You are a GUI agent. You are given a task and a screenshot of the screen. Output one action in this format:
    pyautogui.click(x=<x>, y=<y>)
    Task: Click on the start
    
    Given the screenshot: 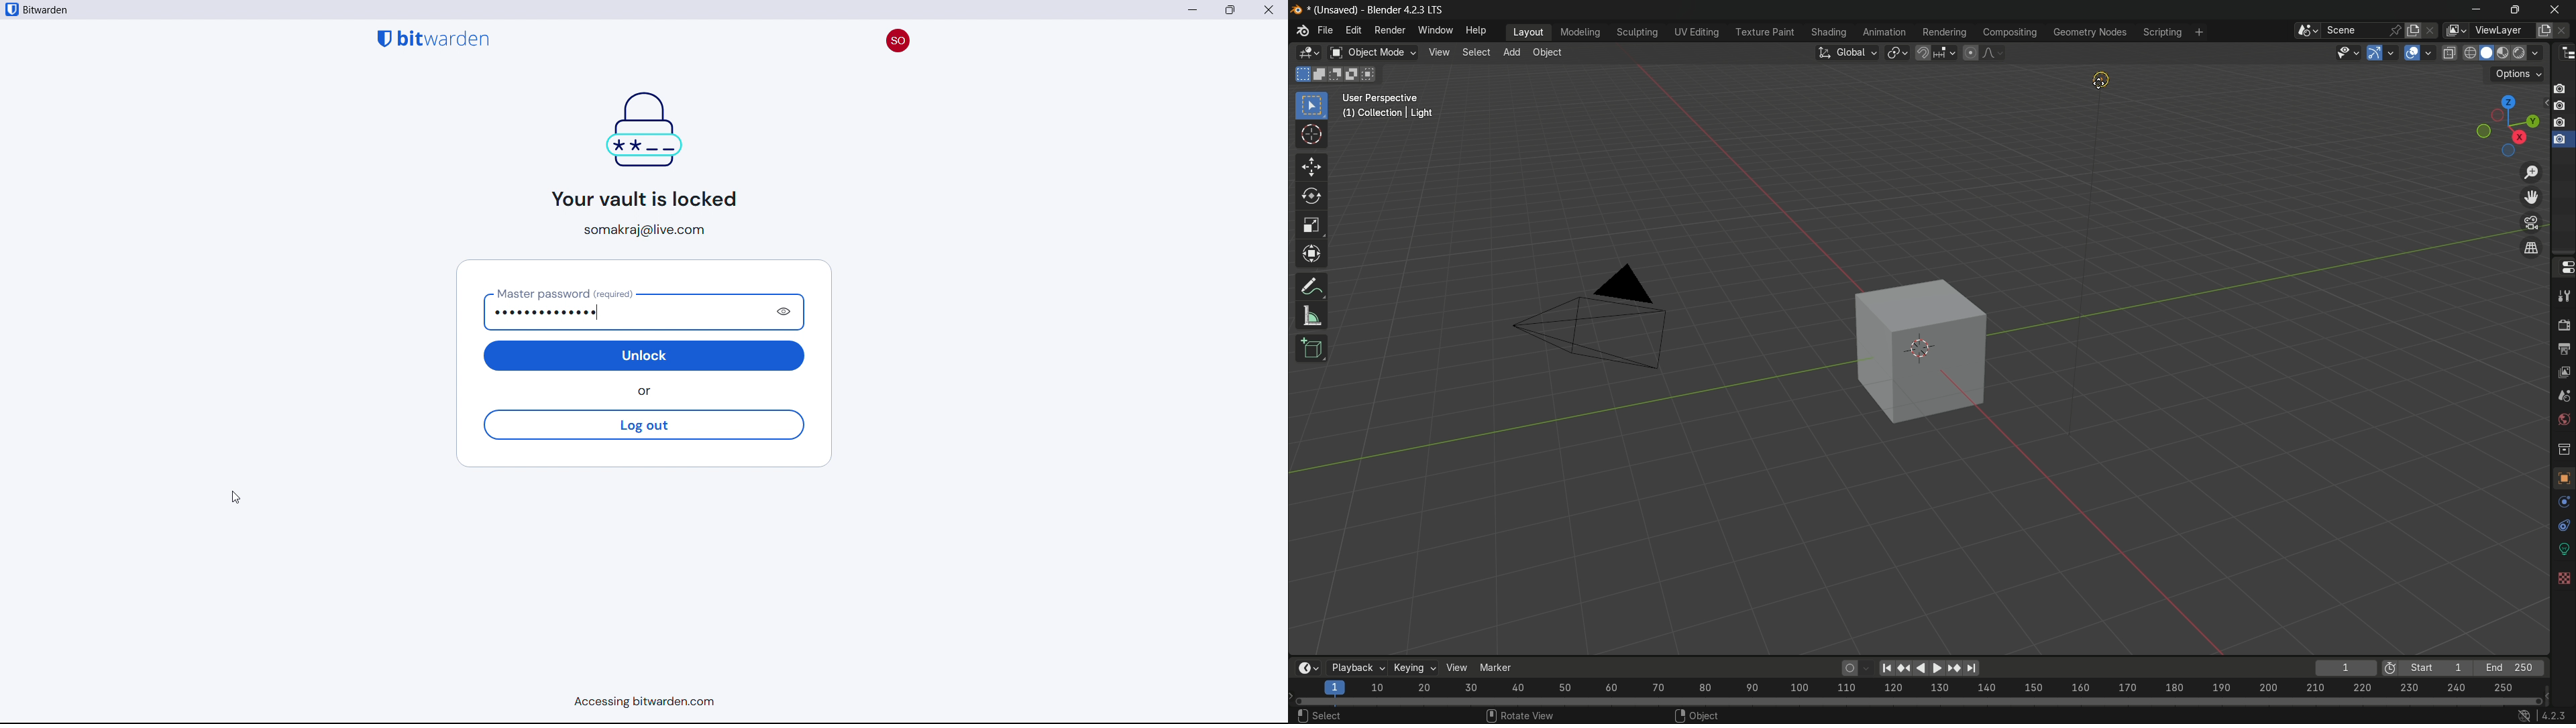 What is the action you would take?
    pyautogui.click(x=2425, y=667)
    